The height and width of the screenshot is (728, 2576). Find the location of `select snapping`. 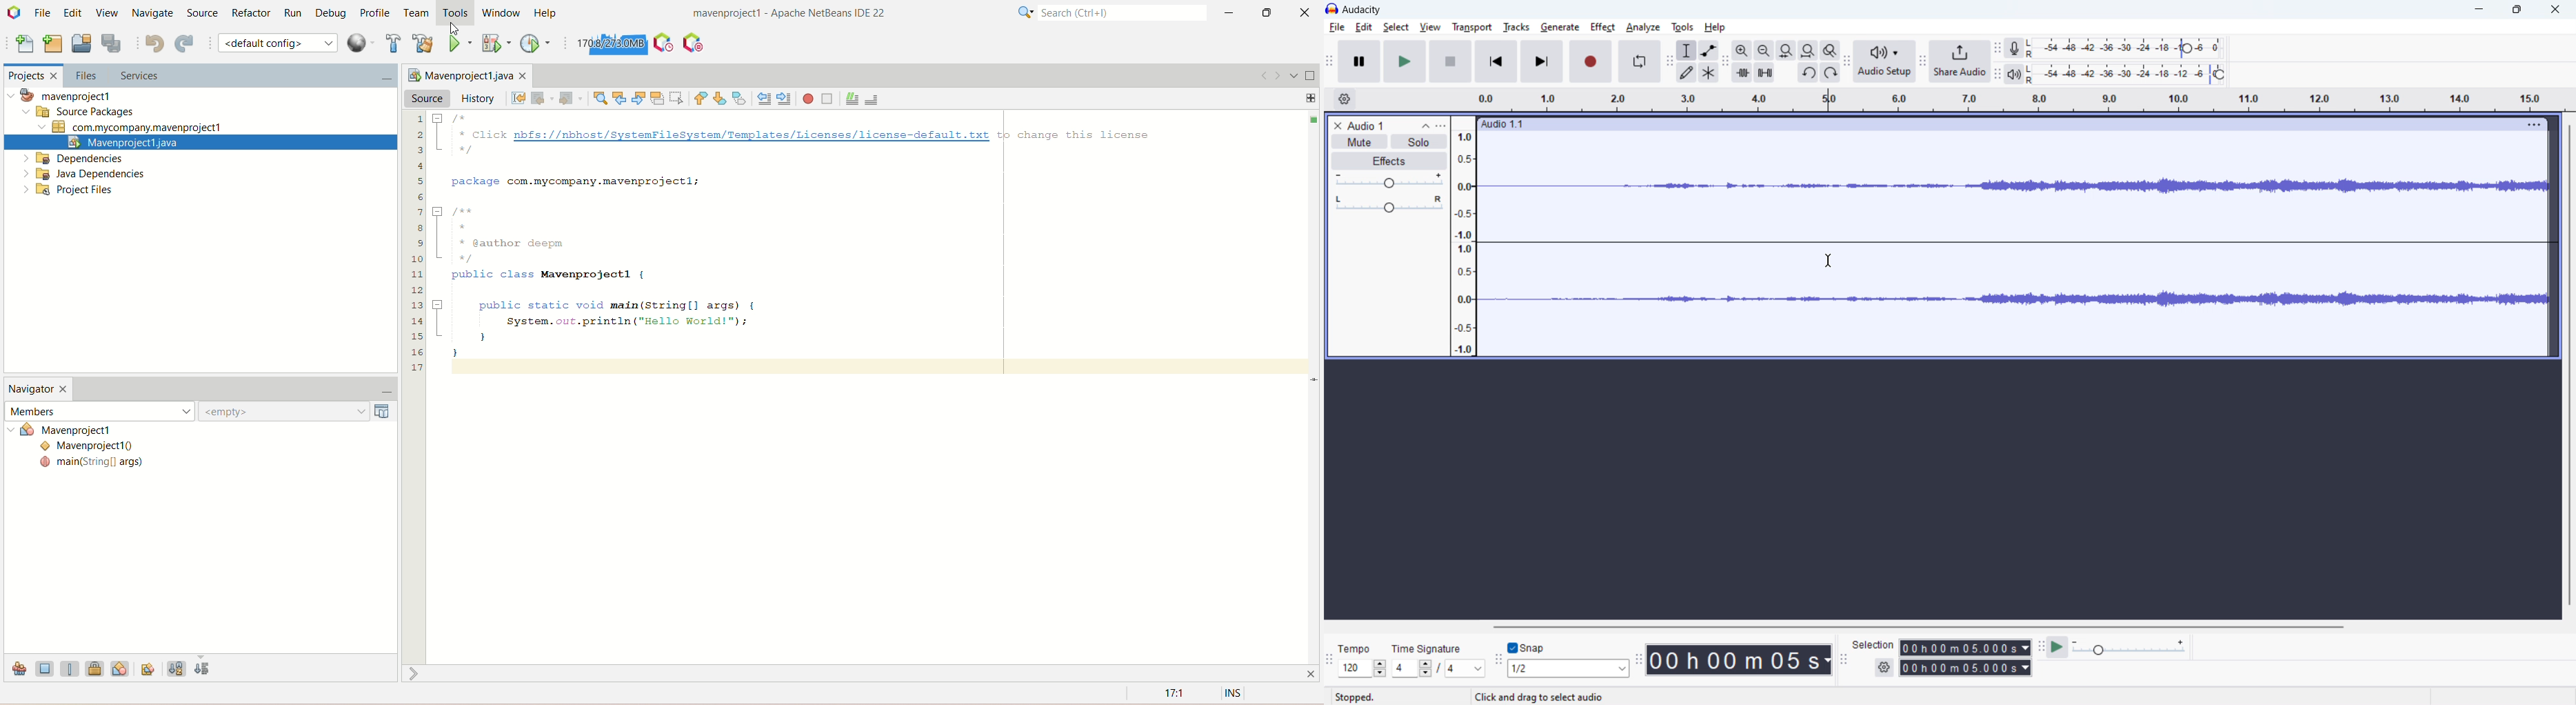

select snapping is located at coordinates (1569, 668).